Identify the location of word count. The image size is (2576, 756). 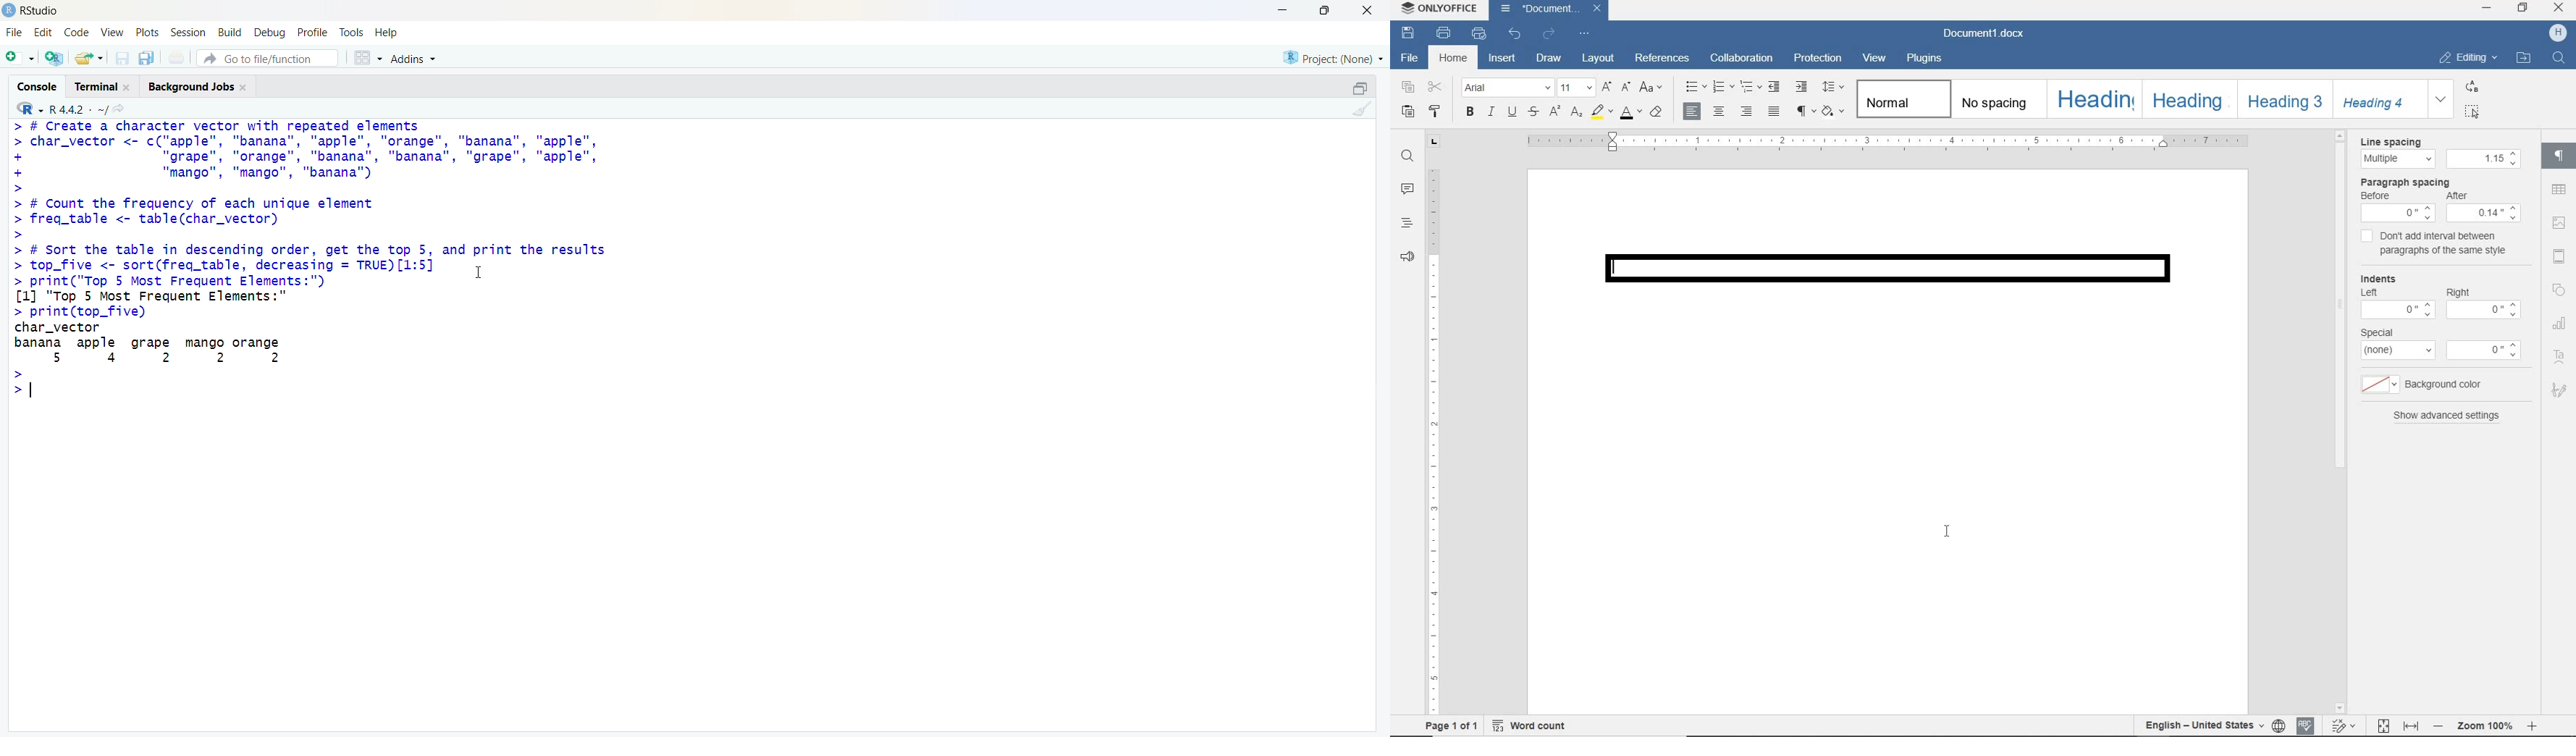
(1531, 726).